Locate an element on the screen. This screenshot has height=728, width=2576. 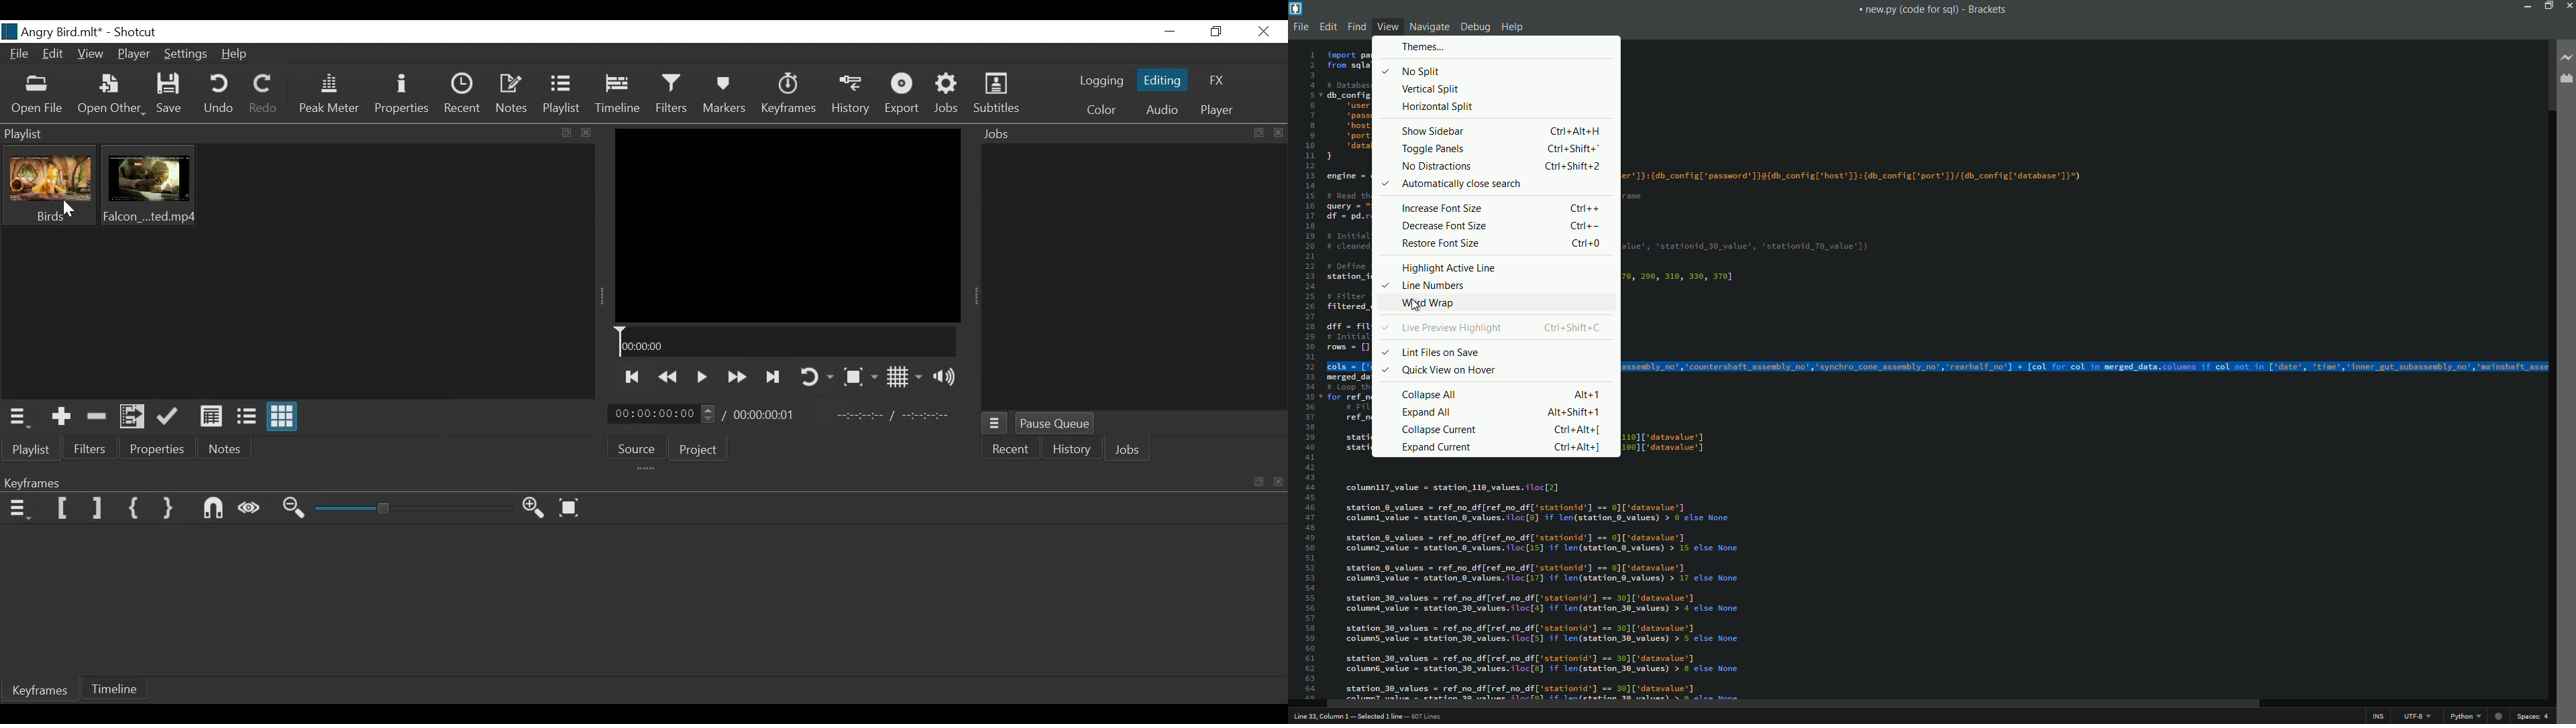
Minimize is located at coordinates (1169, 31).